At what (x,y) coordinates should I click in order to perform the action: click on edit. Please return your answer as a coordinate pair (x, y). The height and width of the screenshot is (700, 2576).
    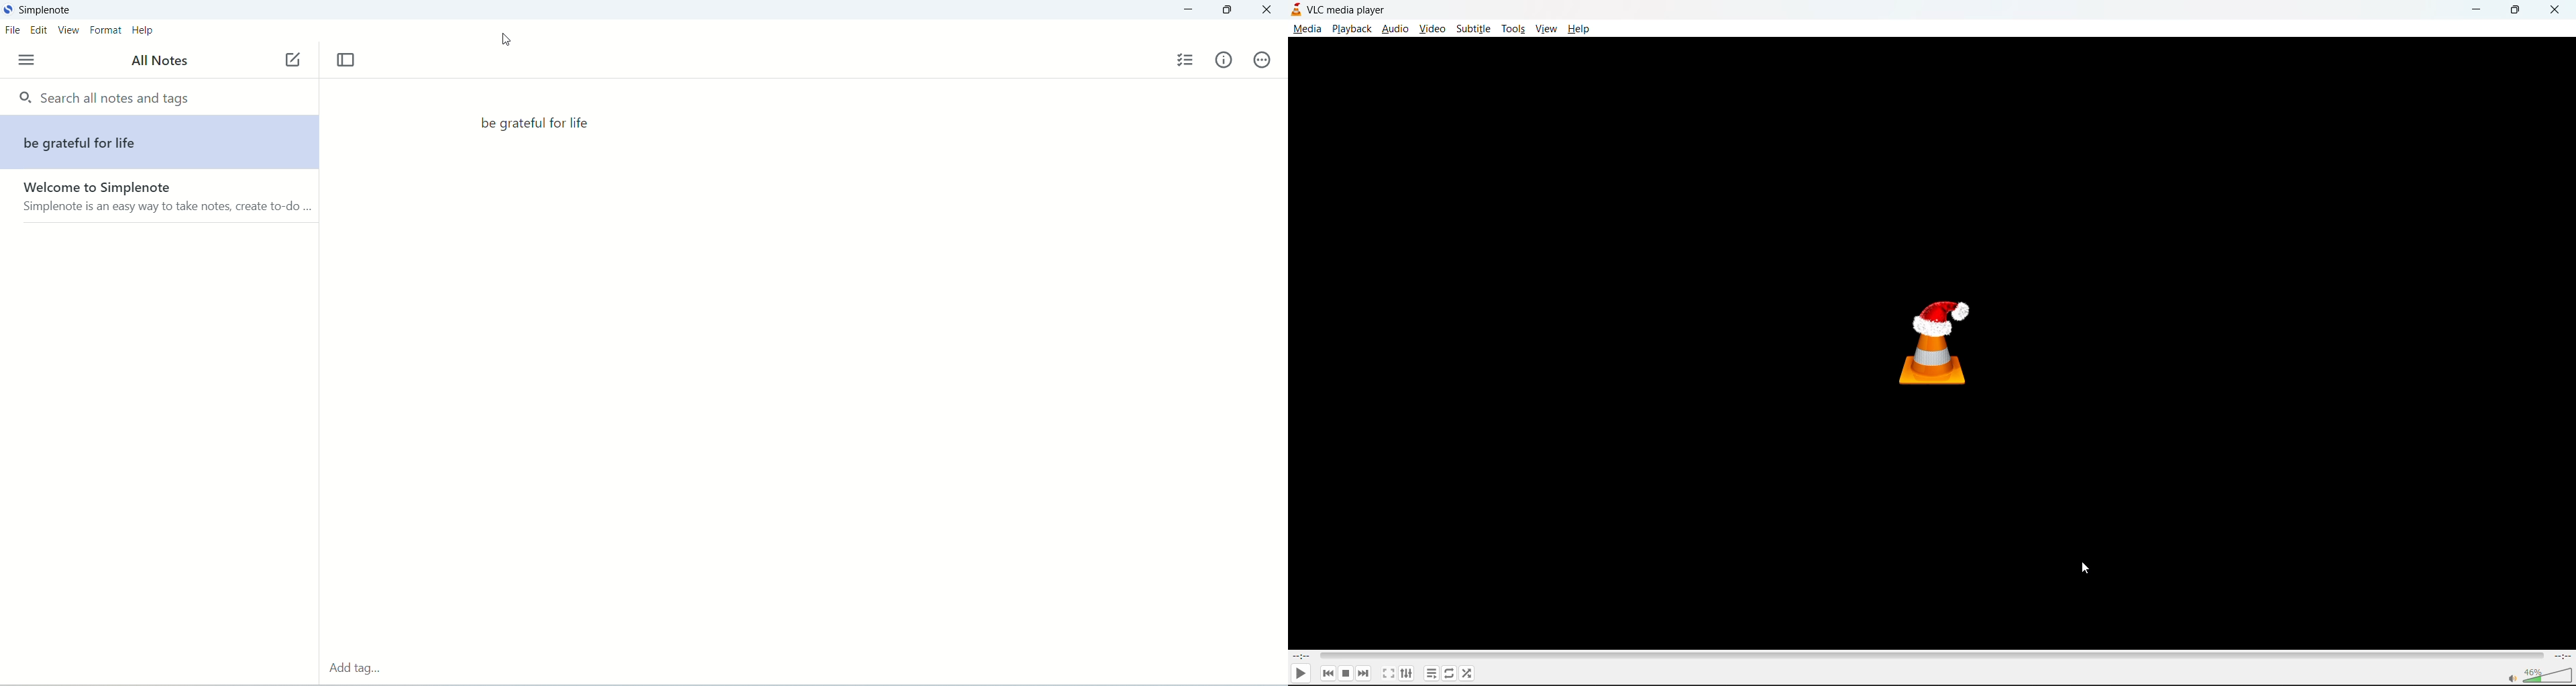
    Looking at the image, I should click on (41, 31).